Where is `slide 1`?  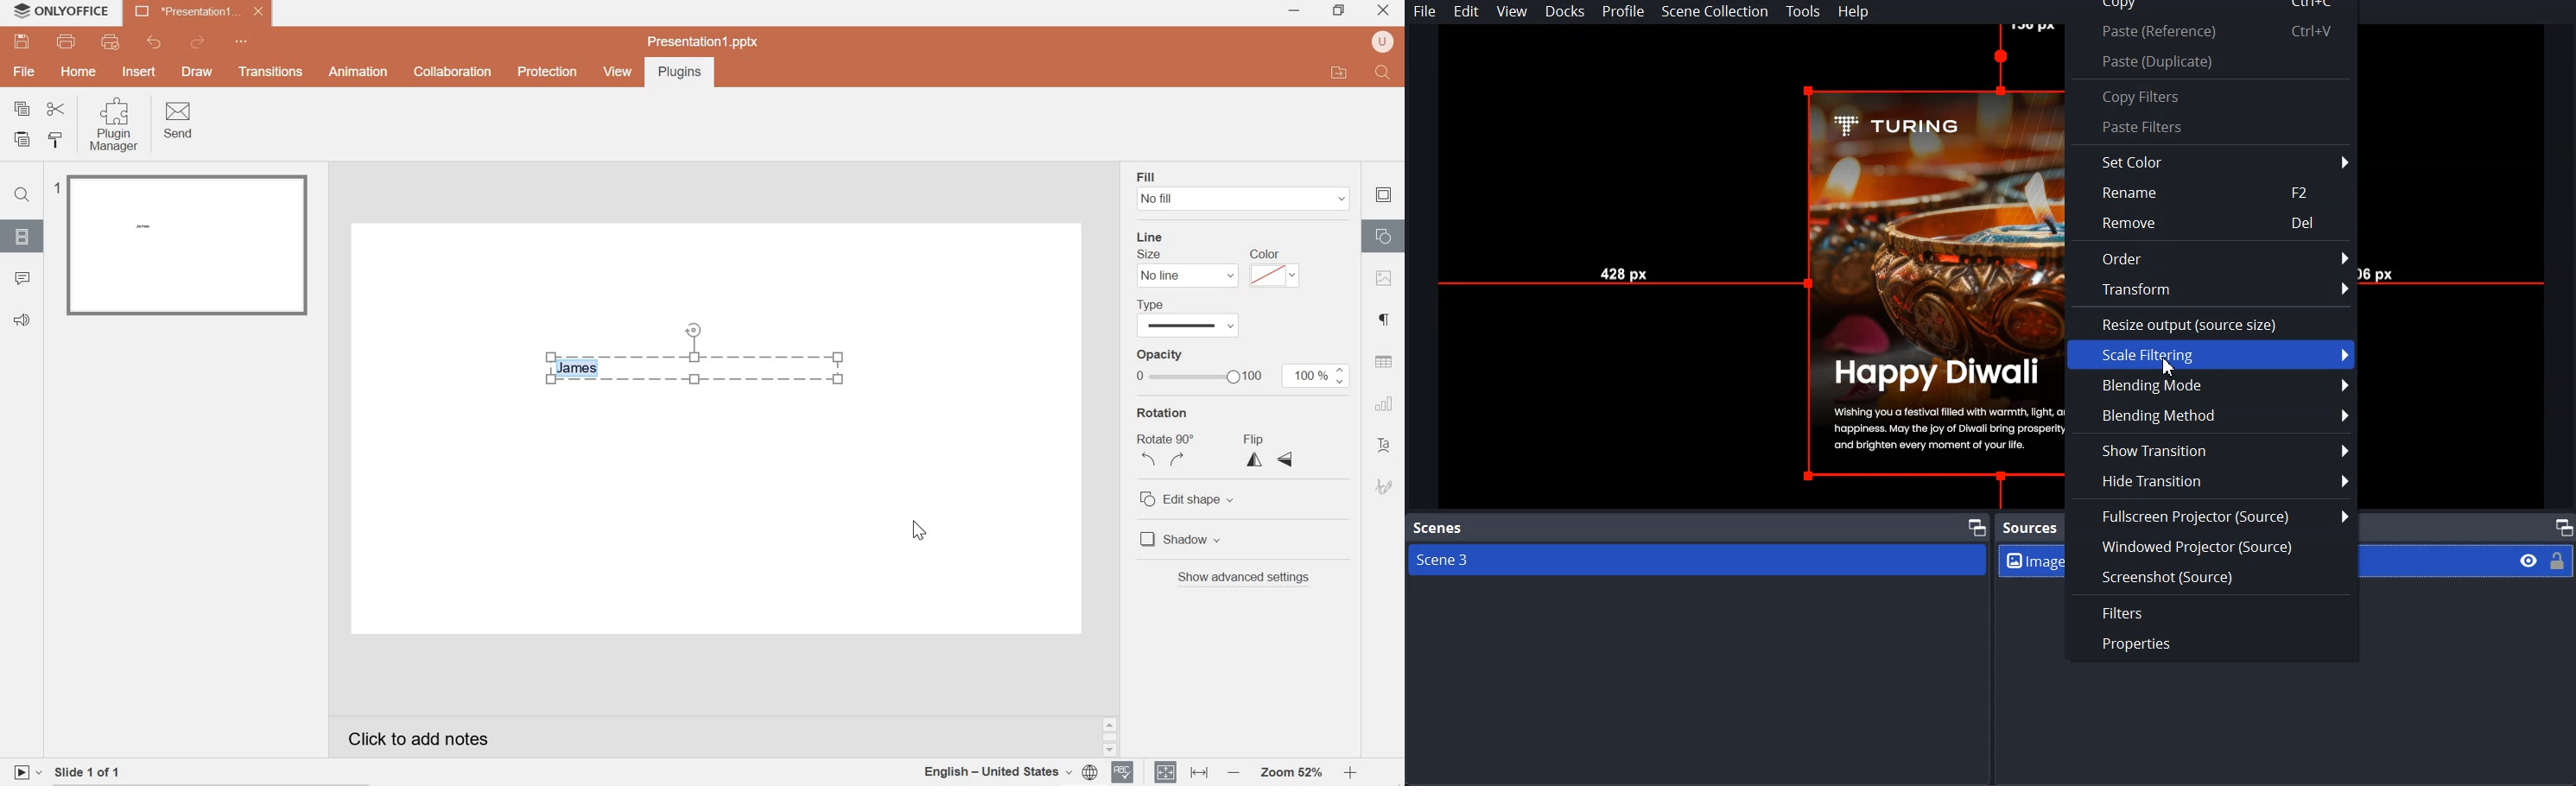 slide 1 is located at coordinates (183, 245).